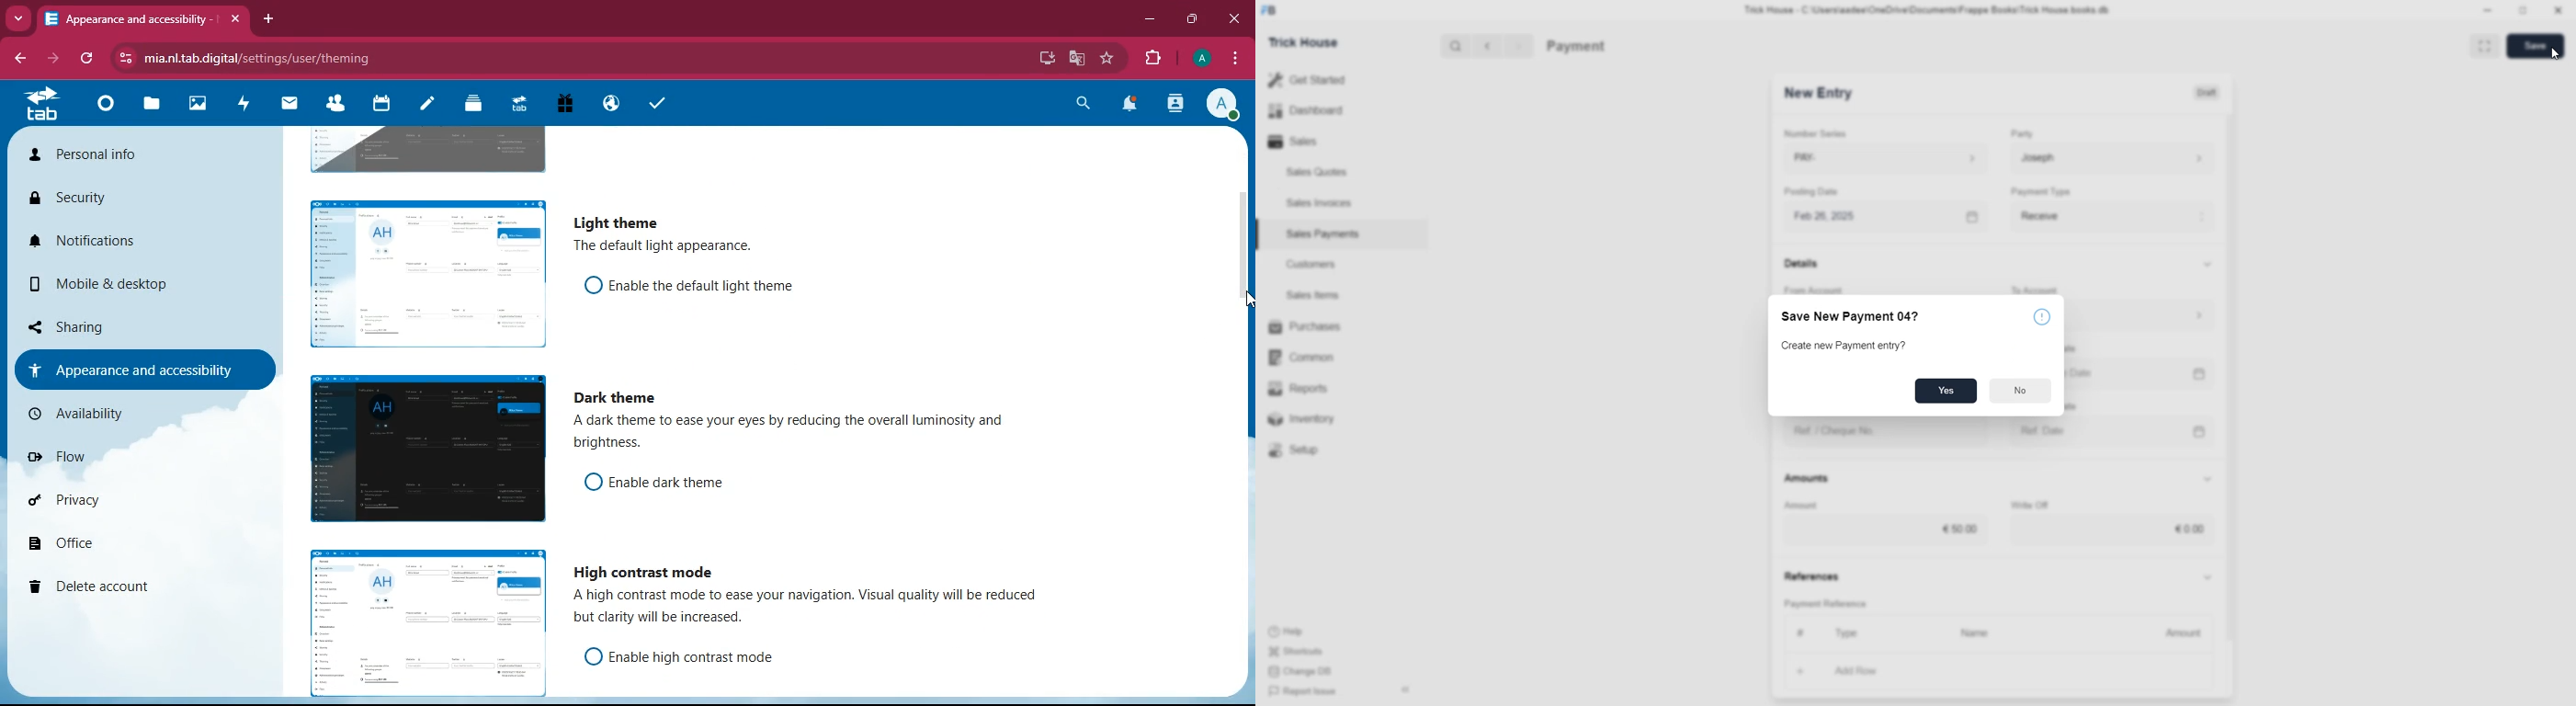 Image resolution: width=2576 pixels, height=728 pixels. I want to click on Amounts, so click(1808, 479).